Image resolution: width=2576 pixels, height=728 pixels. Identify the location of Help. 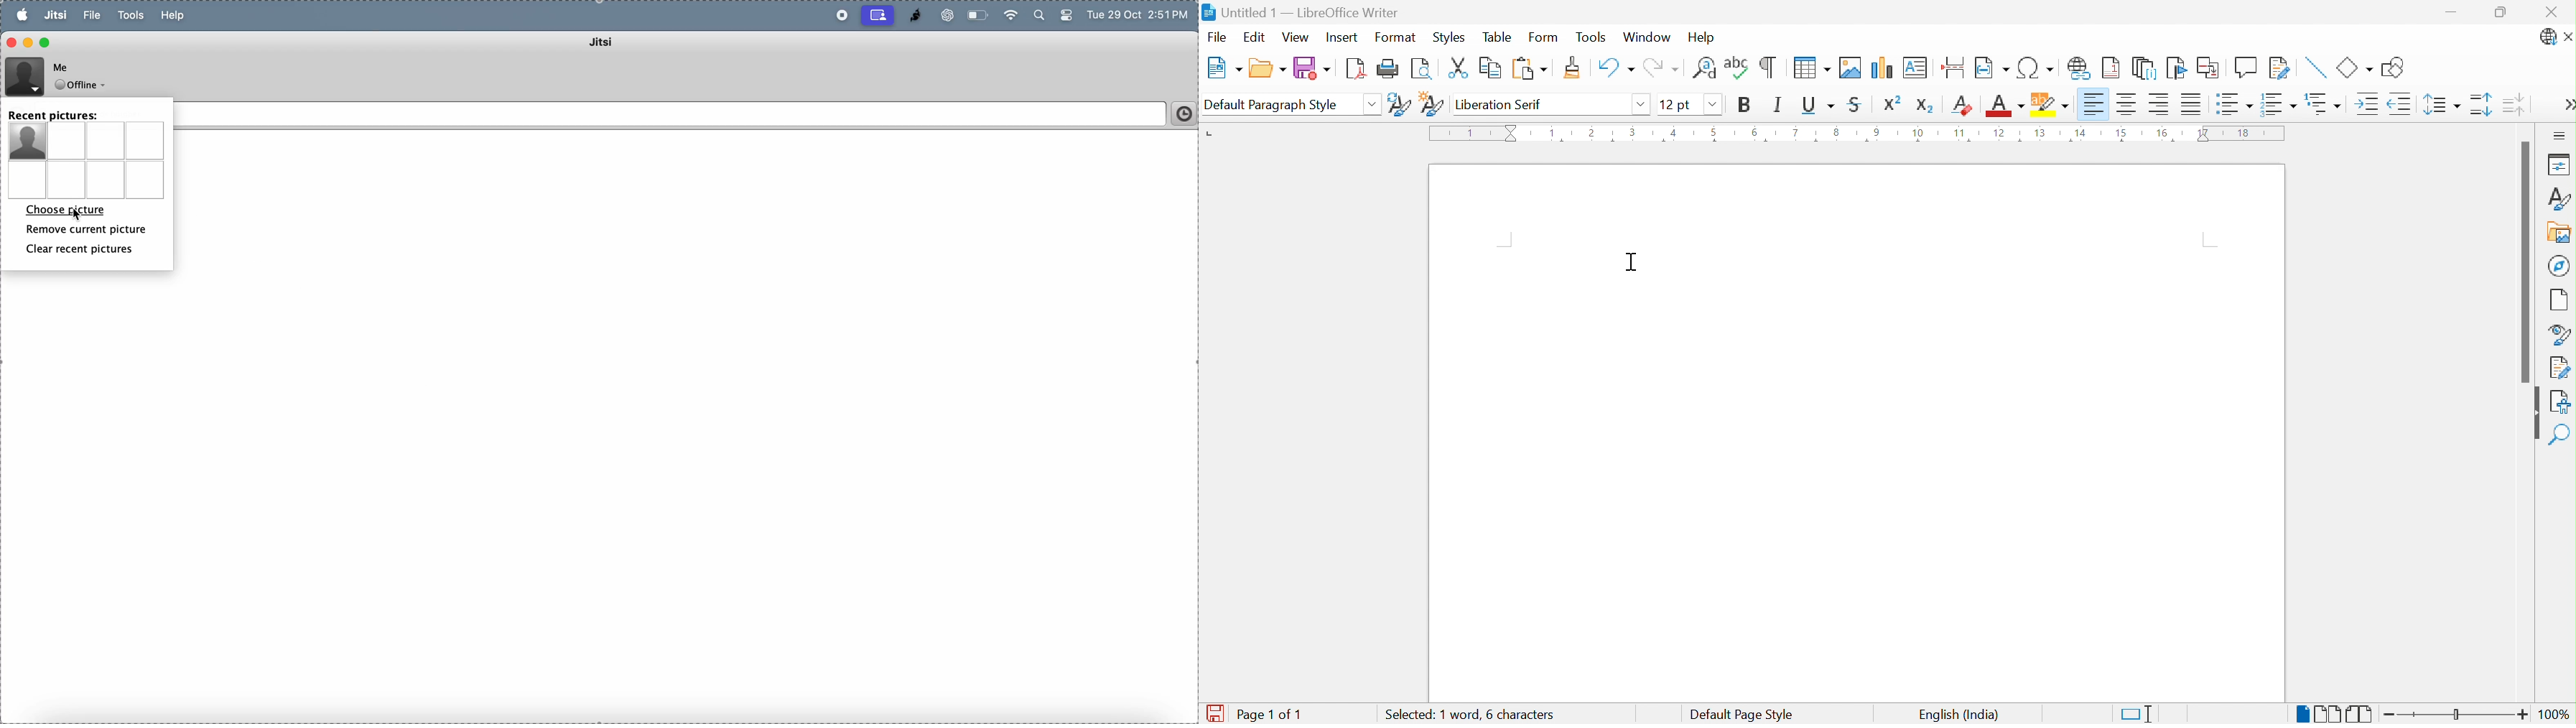
(1703, 36).